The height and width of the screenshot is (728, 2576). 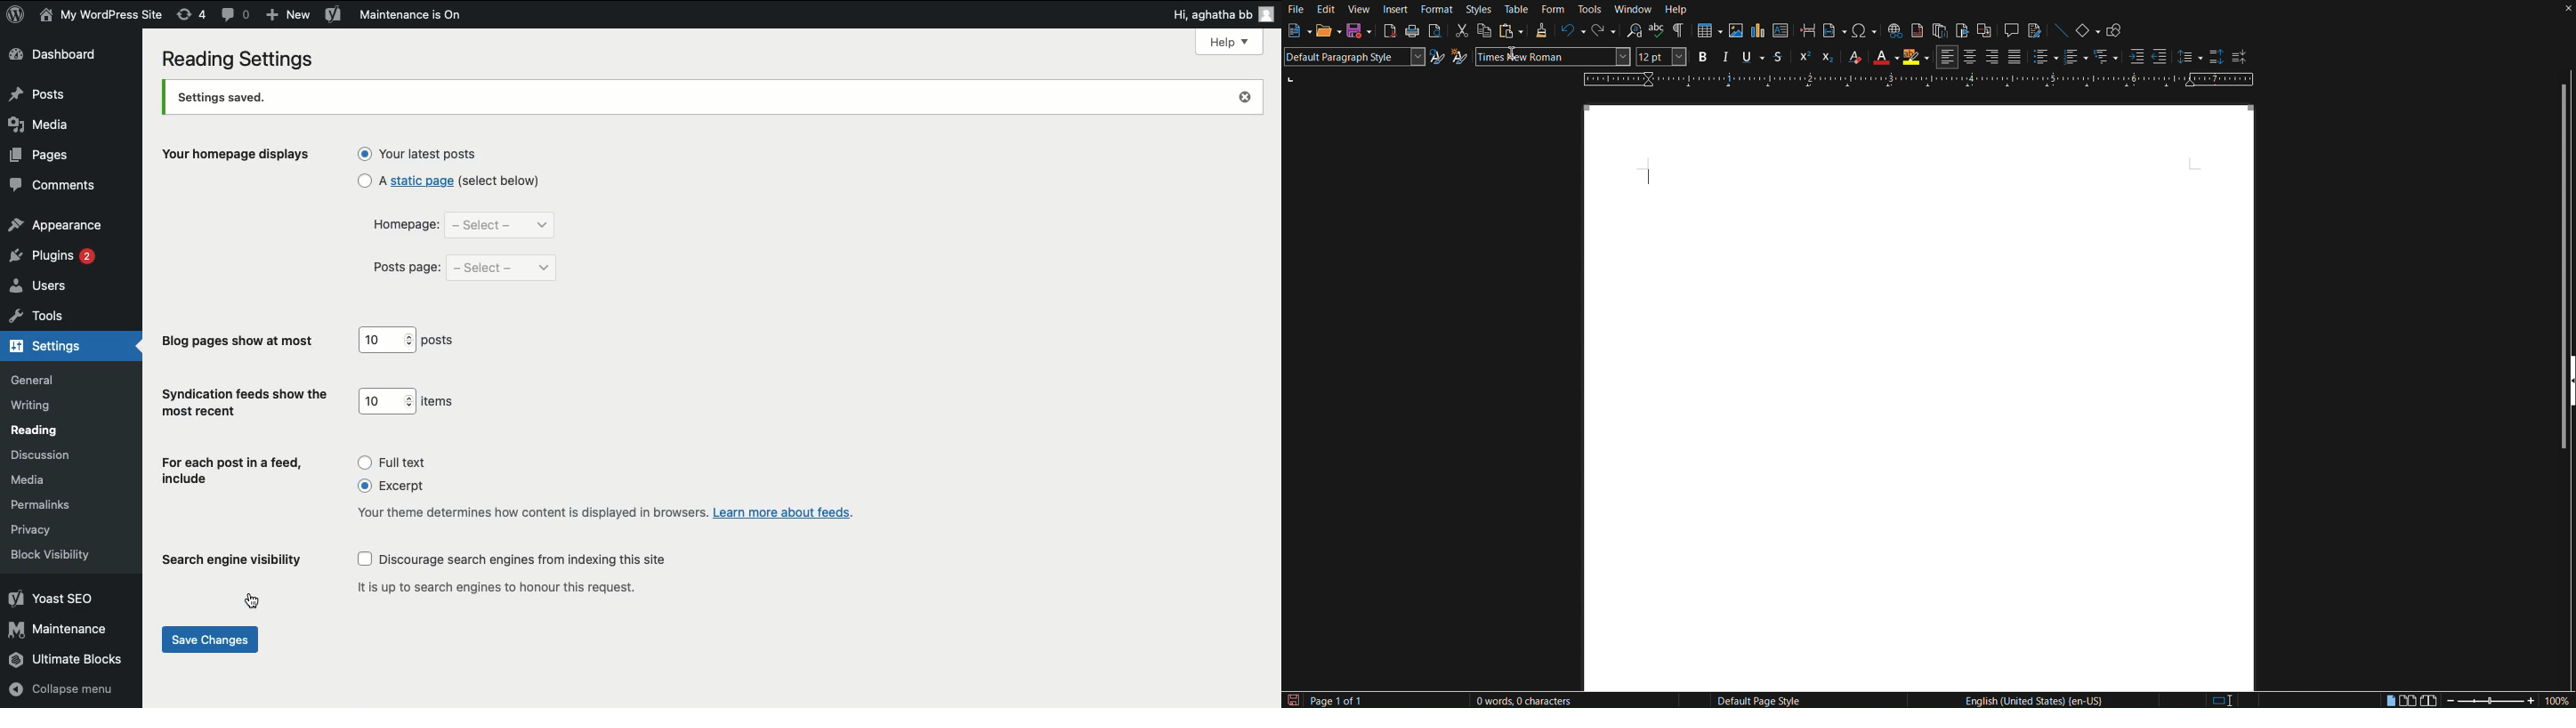 What do you see at coordinates (1762, 701) in the screenshot?
I see `Default Page Style` at bounding box center [1762, 701].